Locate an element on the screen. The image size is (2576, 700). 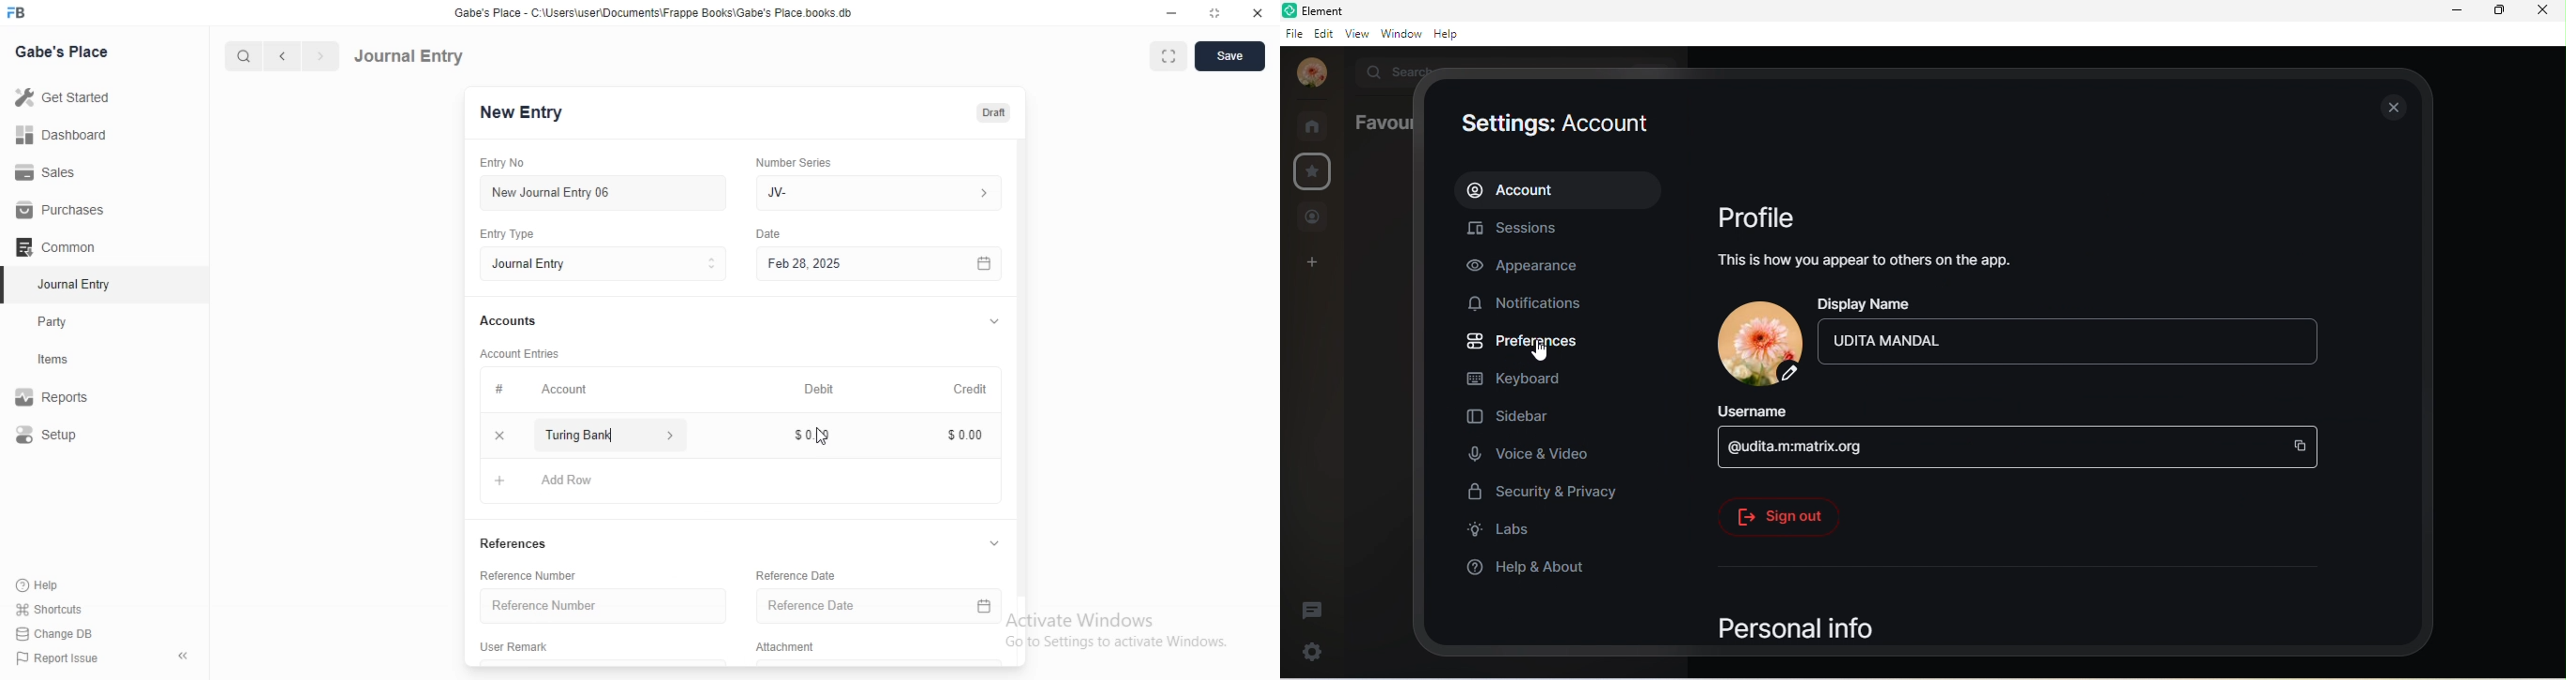
‘Shortcuts is located at coordinates (62, 609).